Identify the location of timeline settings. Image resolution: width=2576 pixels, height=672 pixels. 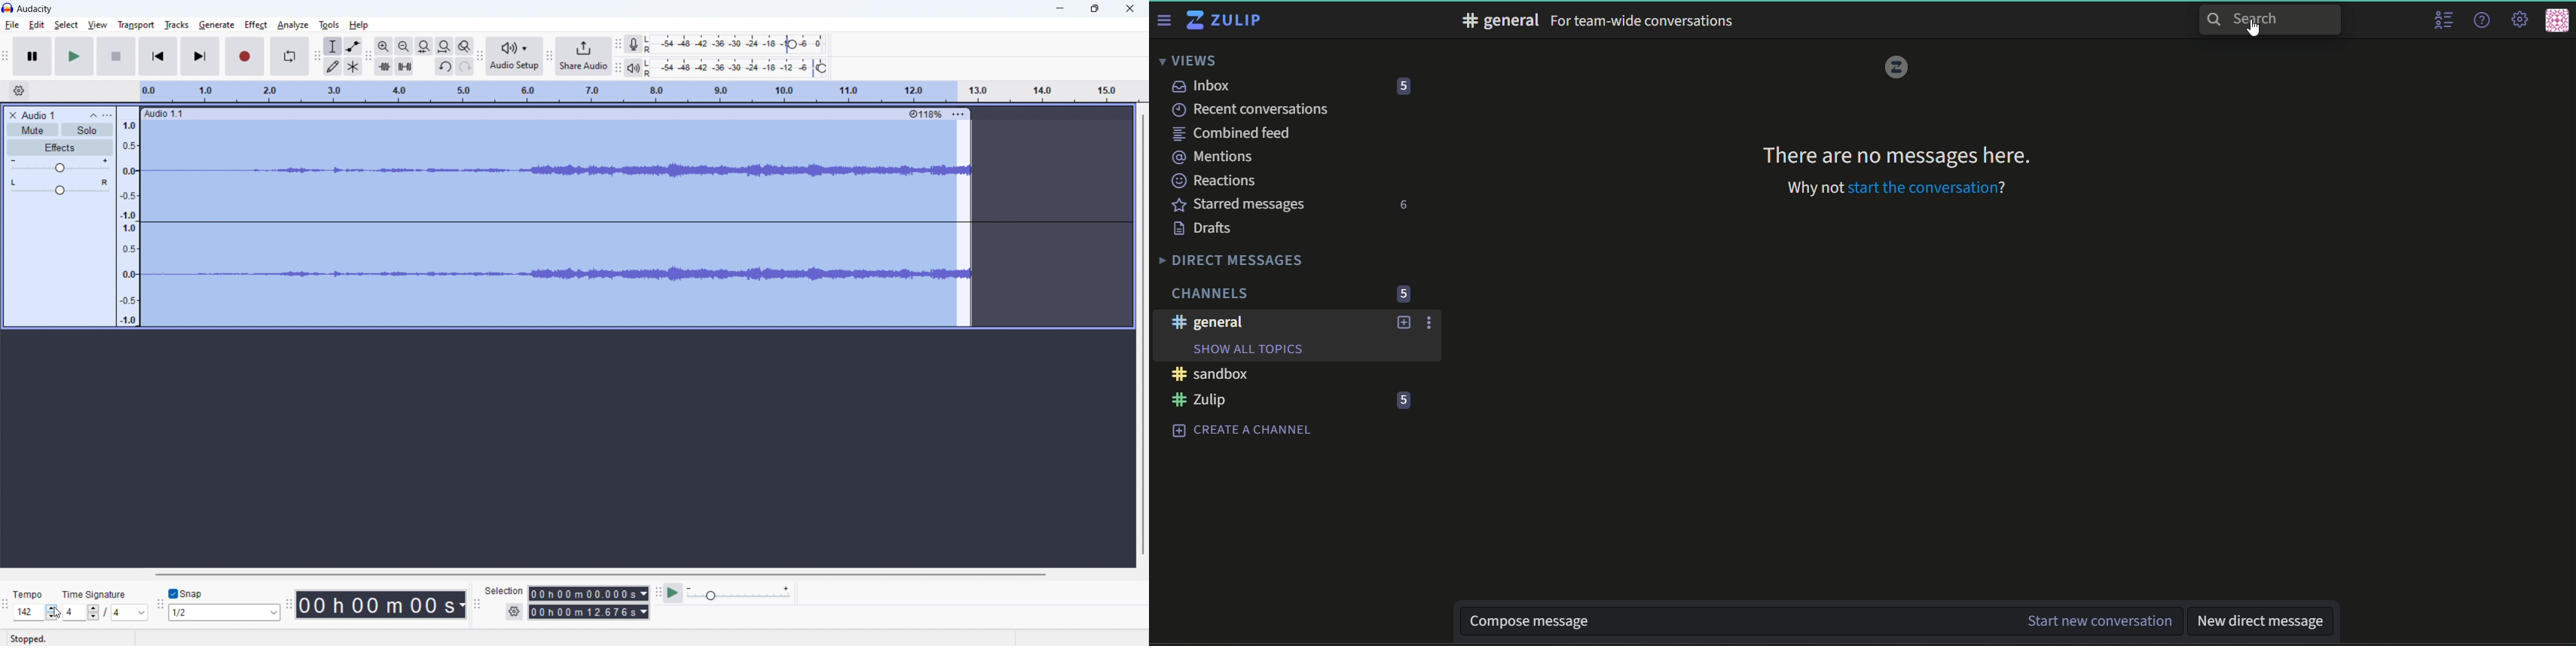
(19, 91).